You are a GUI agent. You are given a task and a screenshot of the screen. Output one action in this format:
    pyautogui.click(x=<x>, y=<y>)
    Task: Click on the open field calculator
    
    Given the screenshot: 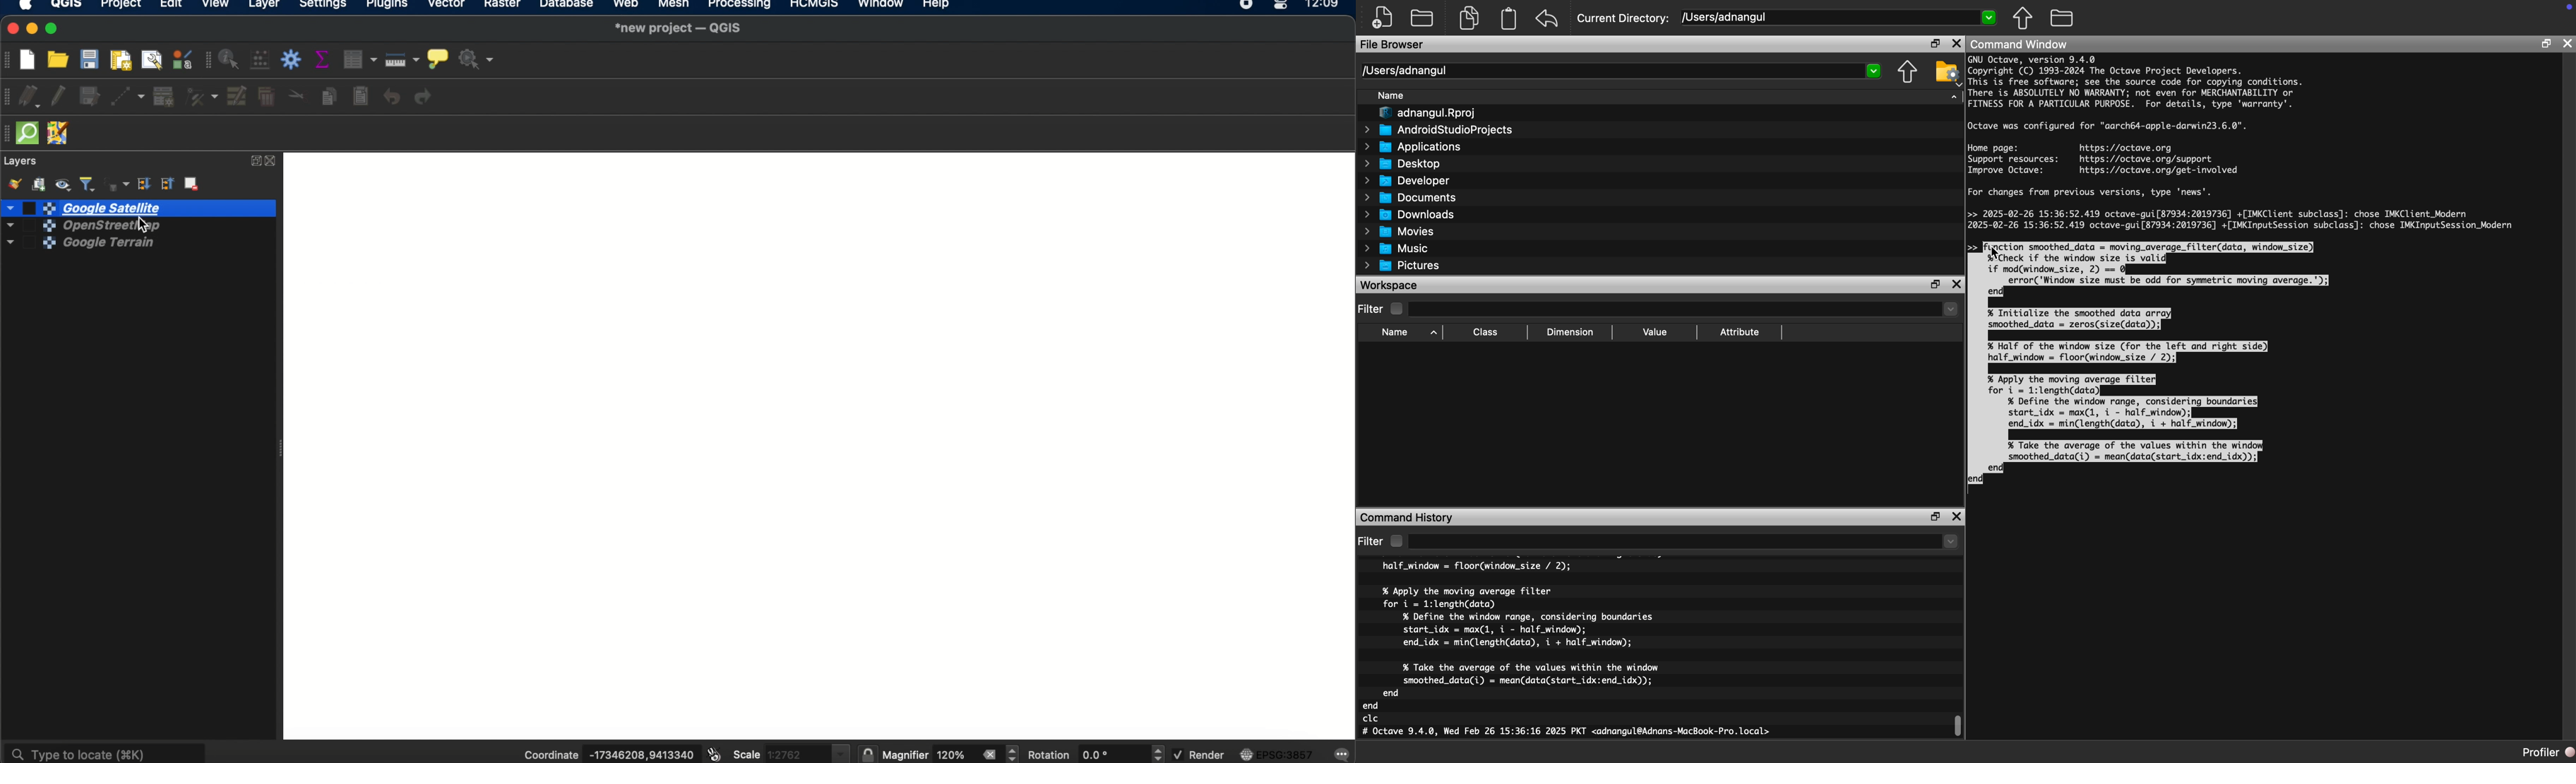 What is the action you would take?
    pyautogui.click(x=261, y=61)
    